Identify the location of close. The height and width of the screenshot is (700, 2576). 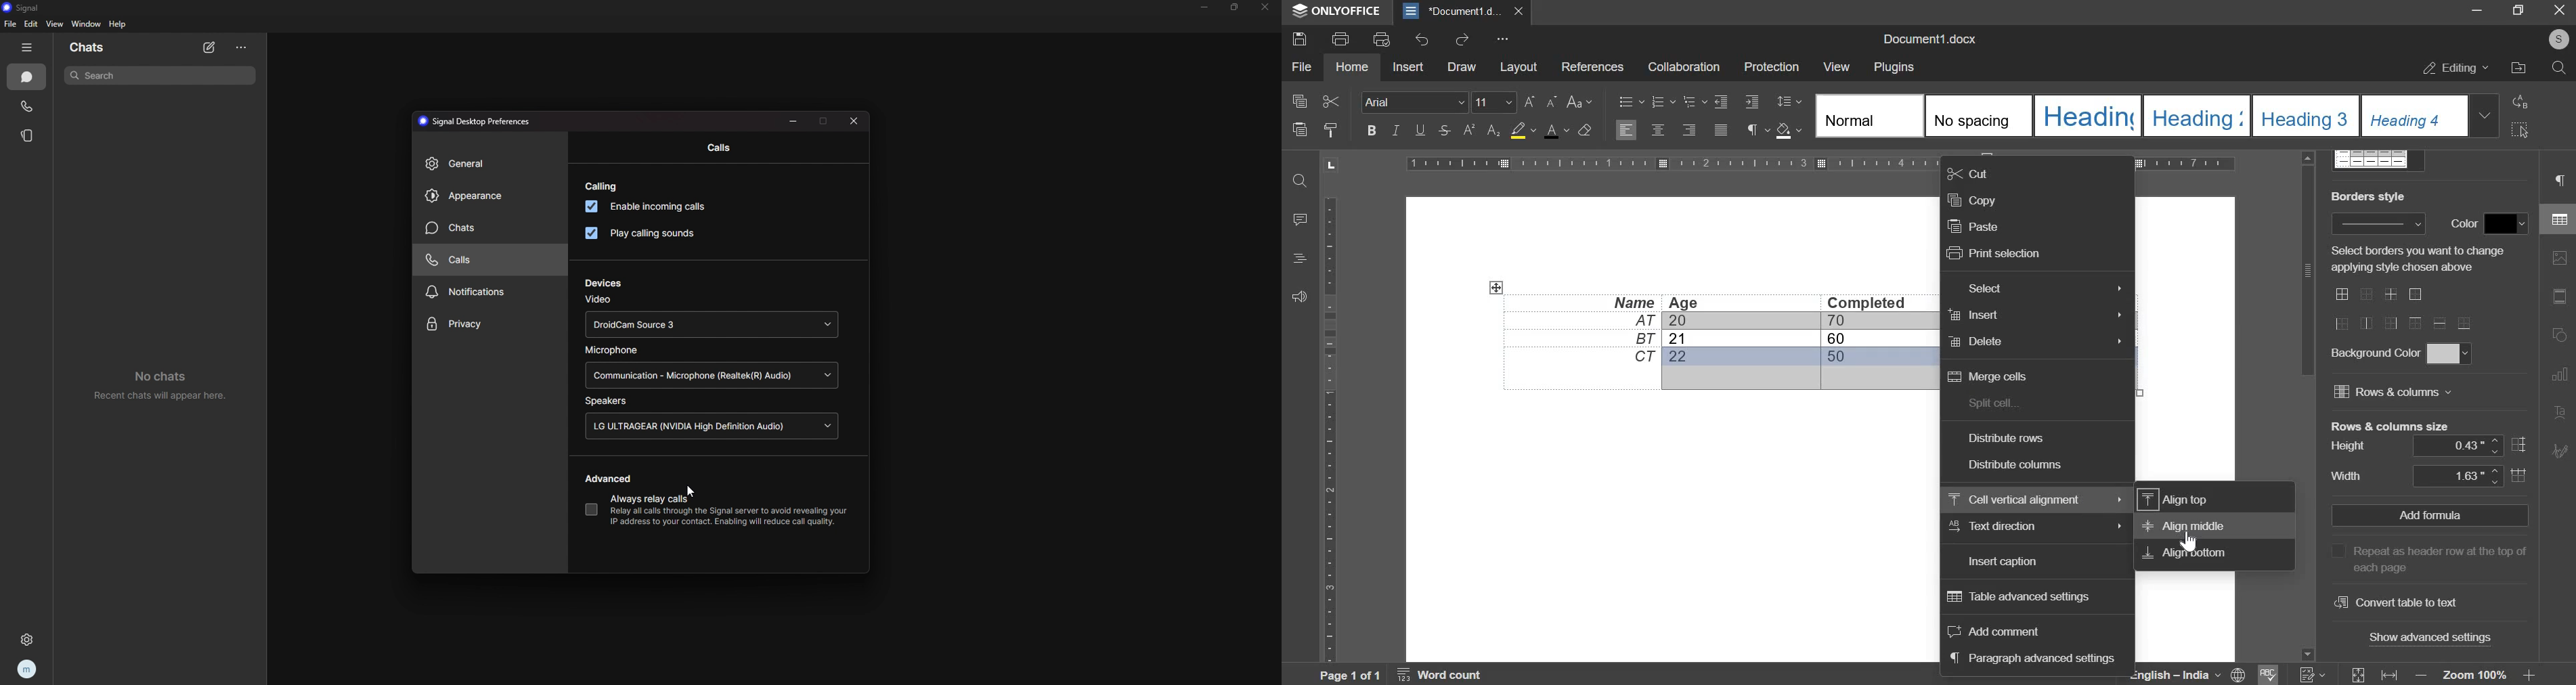
(856, 123).